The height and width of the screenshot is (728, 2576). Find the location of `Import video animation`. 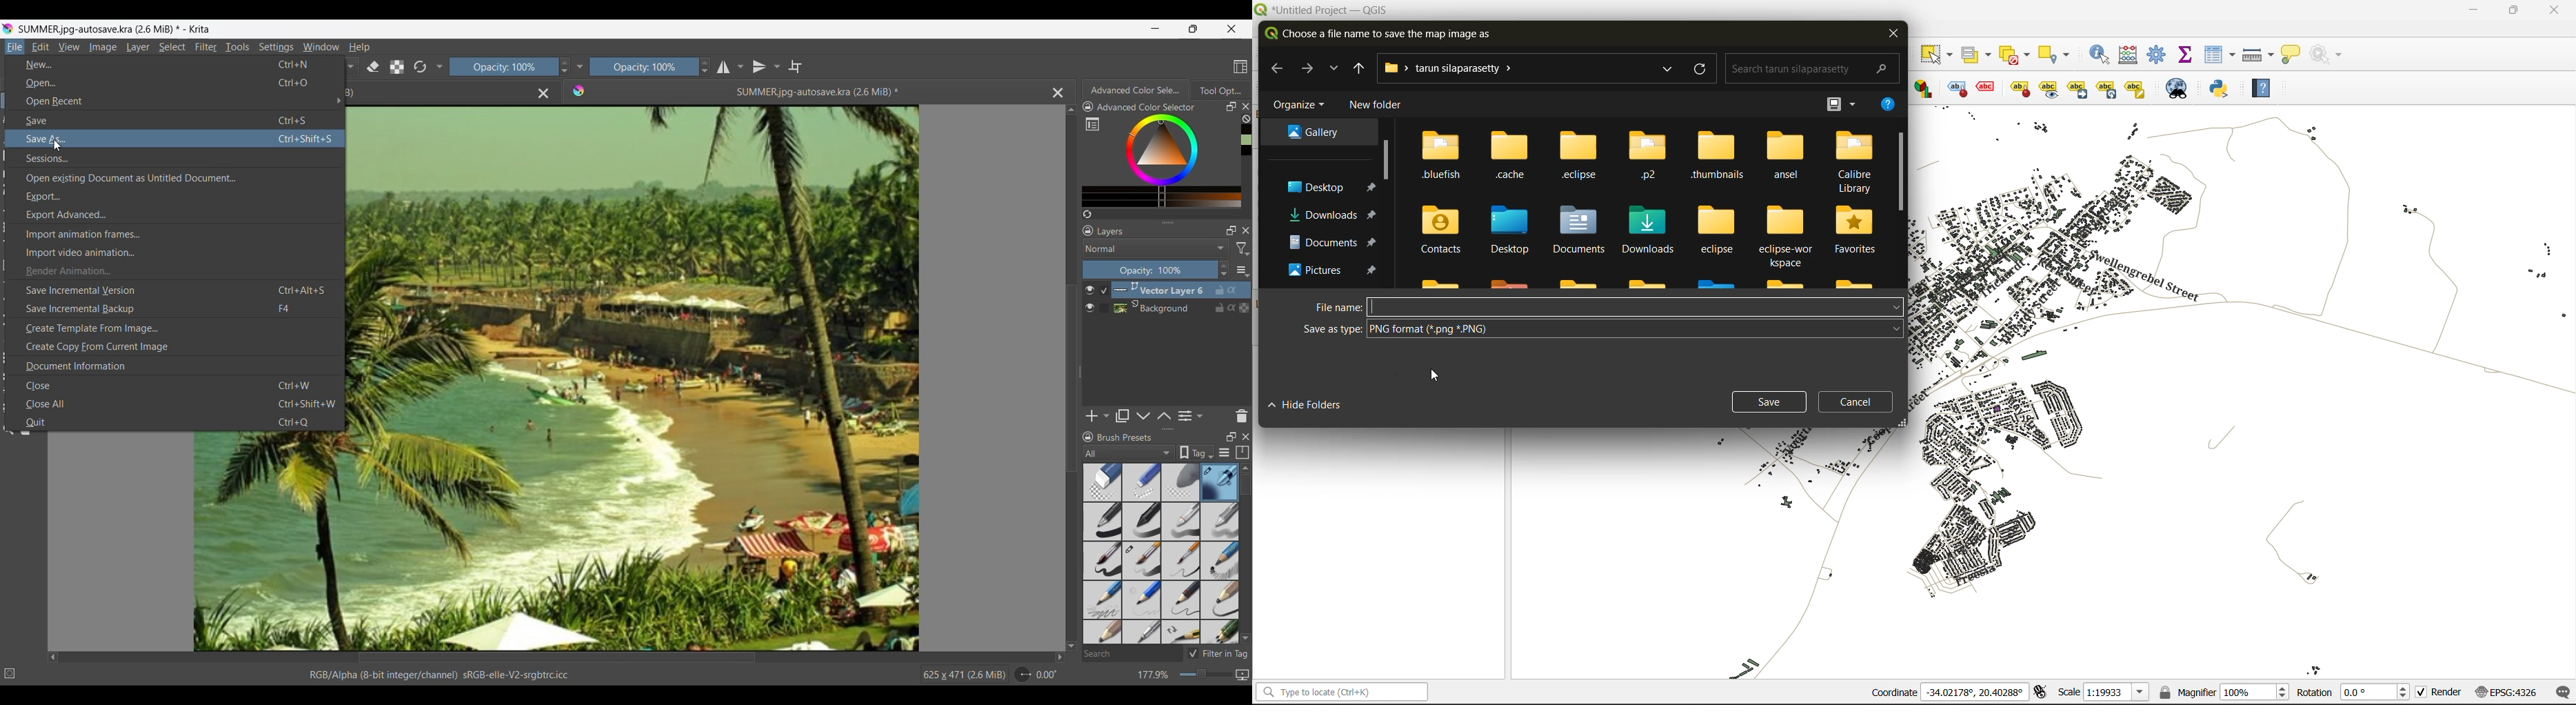

Import video animation is located at coordinates (176, 253).